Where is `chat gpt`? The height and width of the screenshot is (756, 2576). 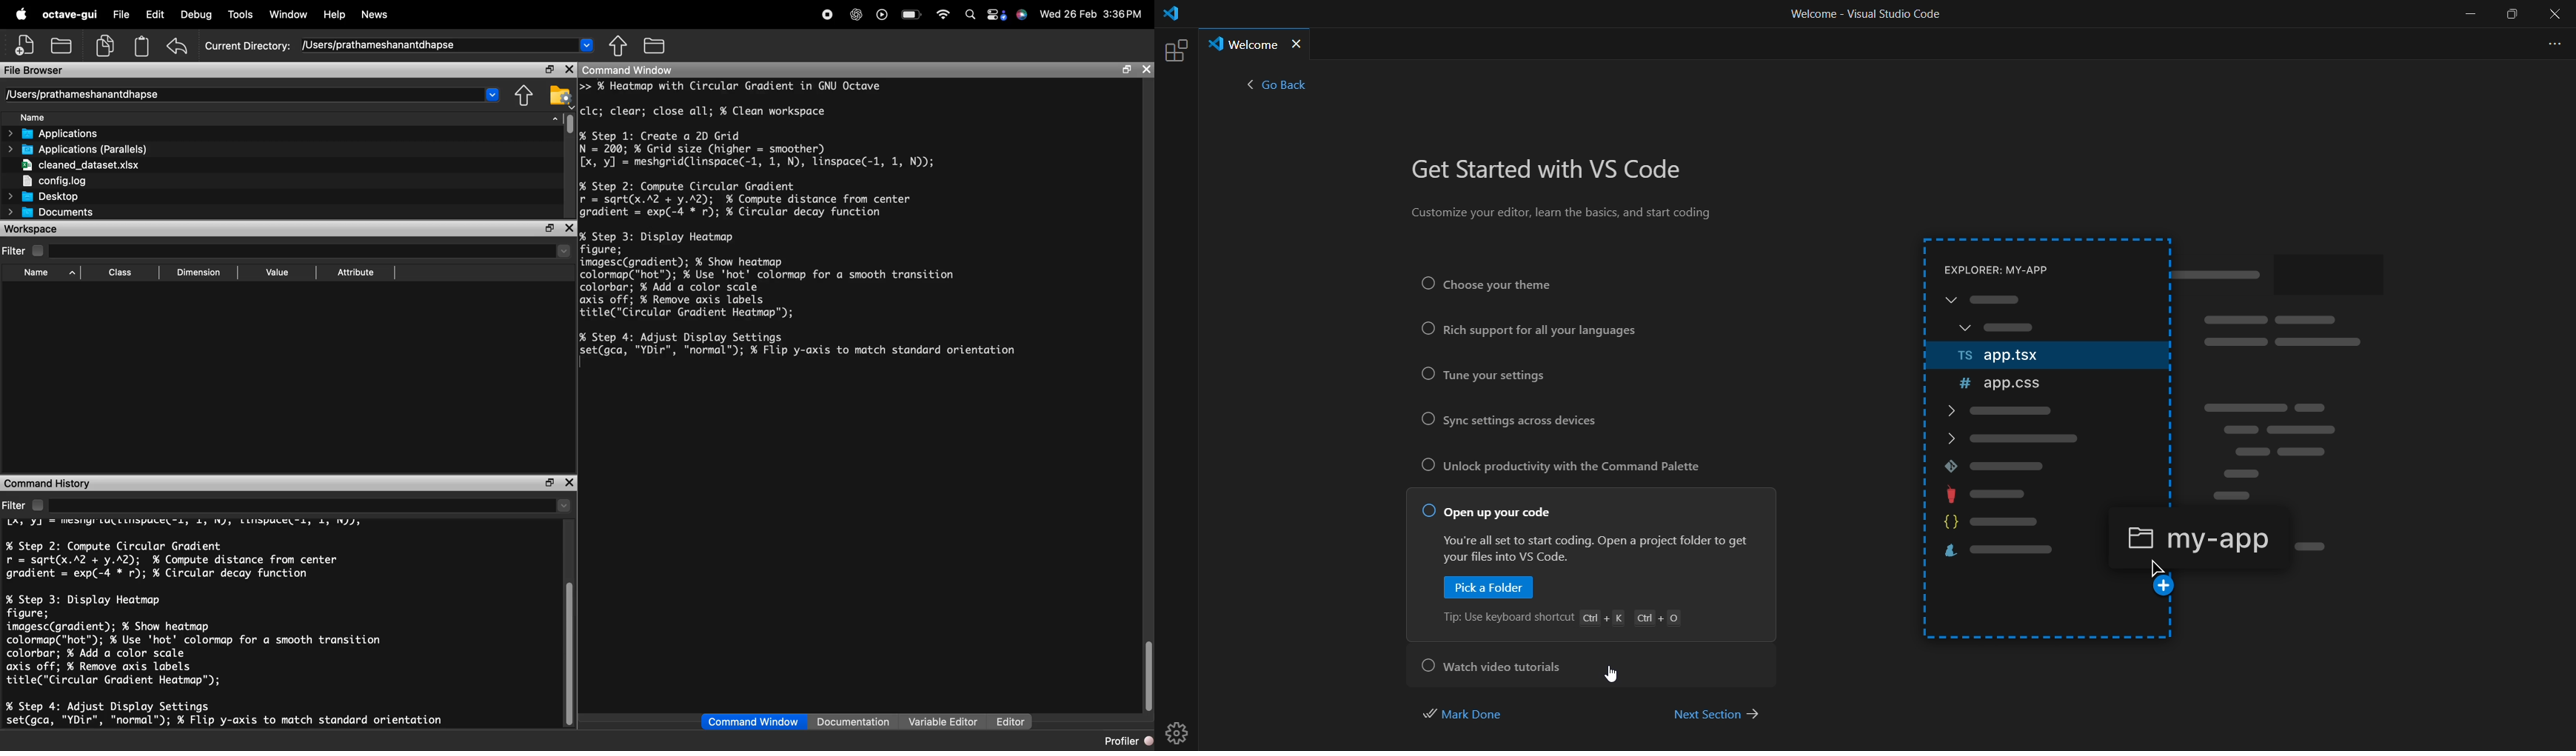
chat gpt is located at coordinates (857, 15).